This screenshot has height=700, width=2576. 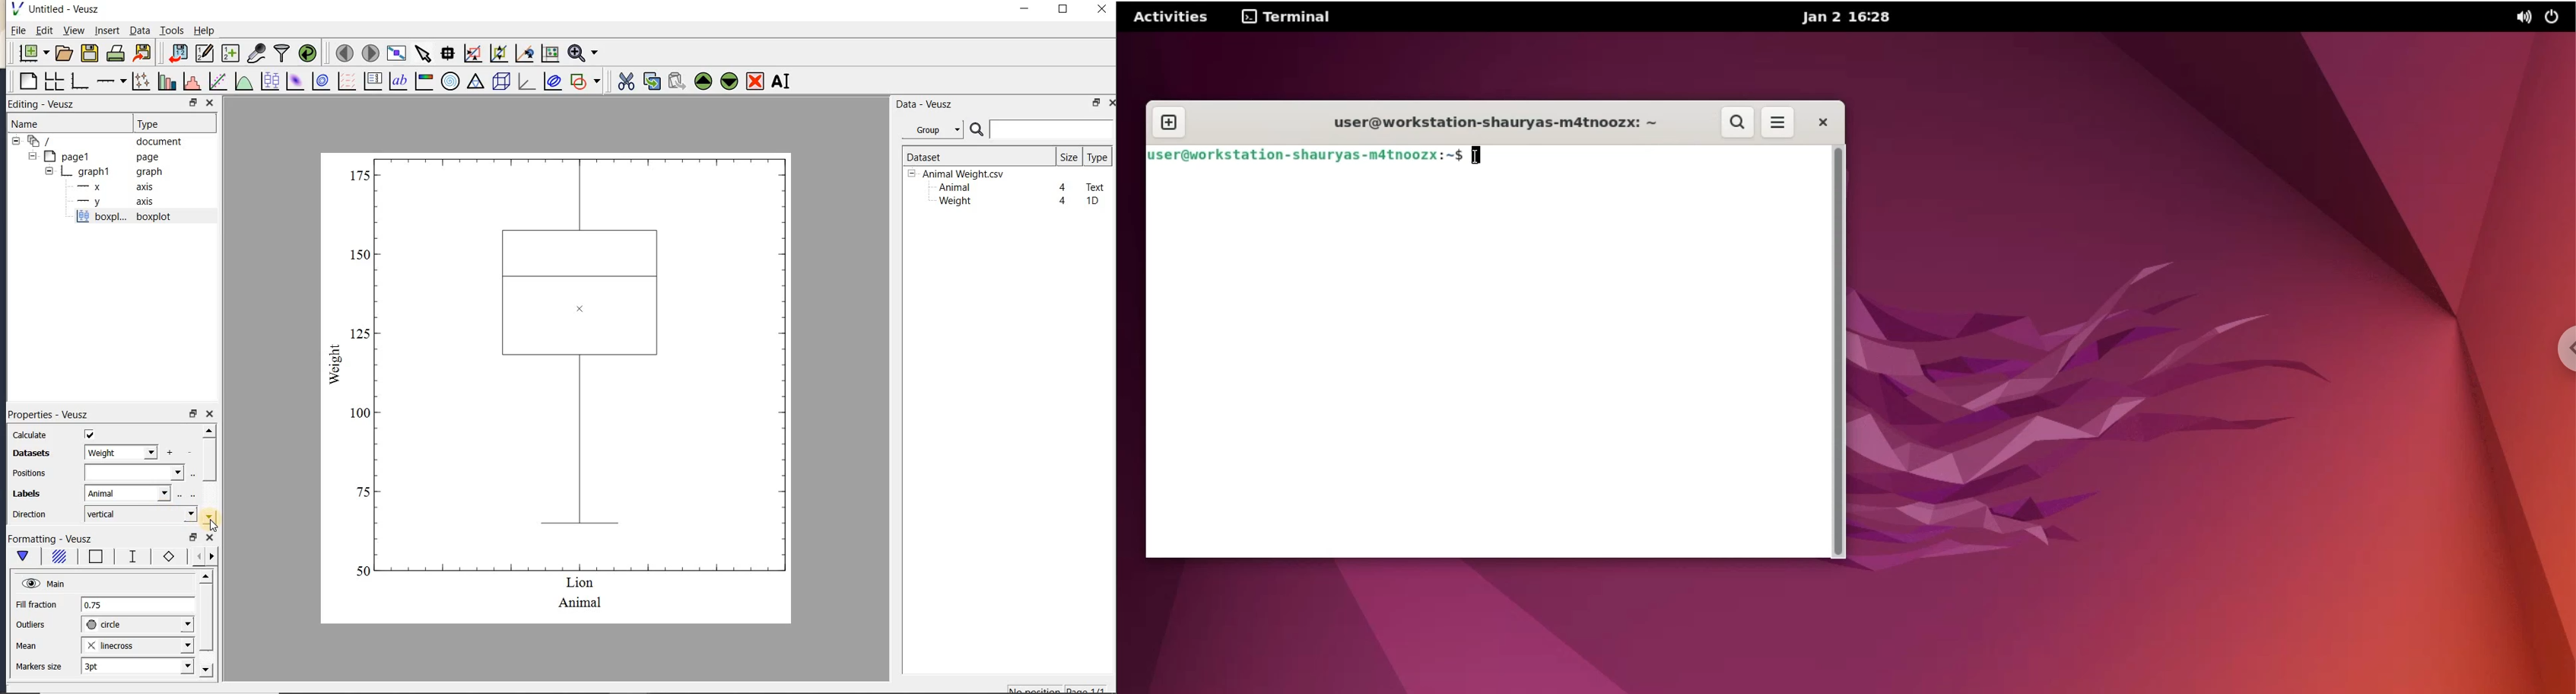 I want to click on view plot full screen, so click(x=396, y=54).